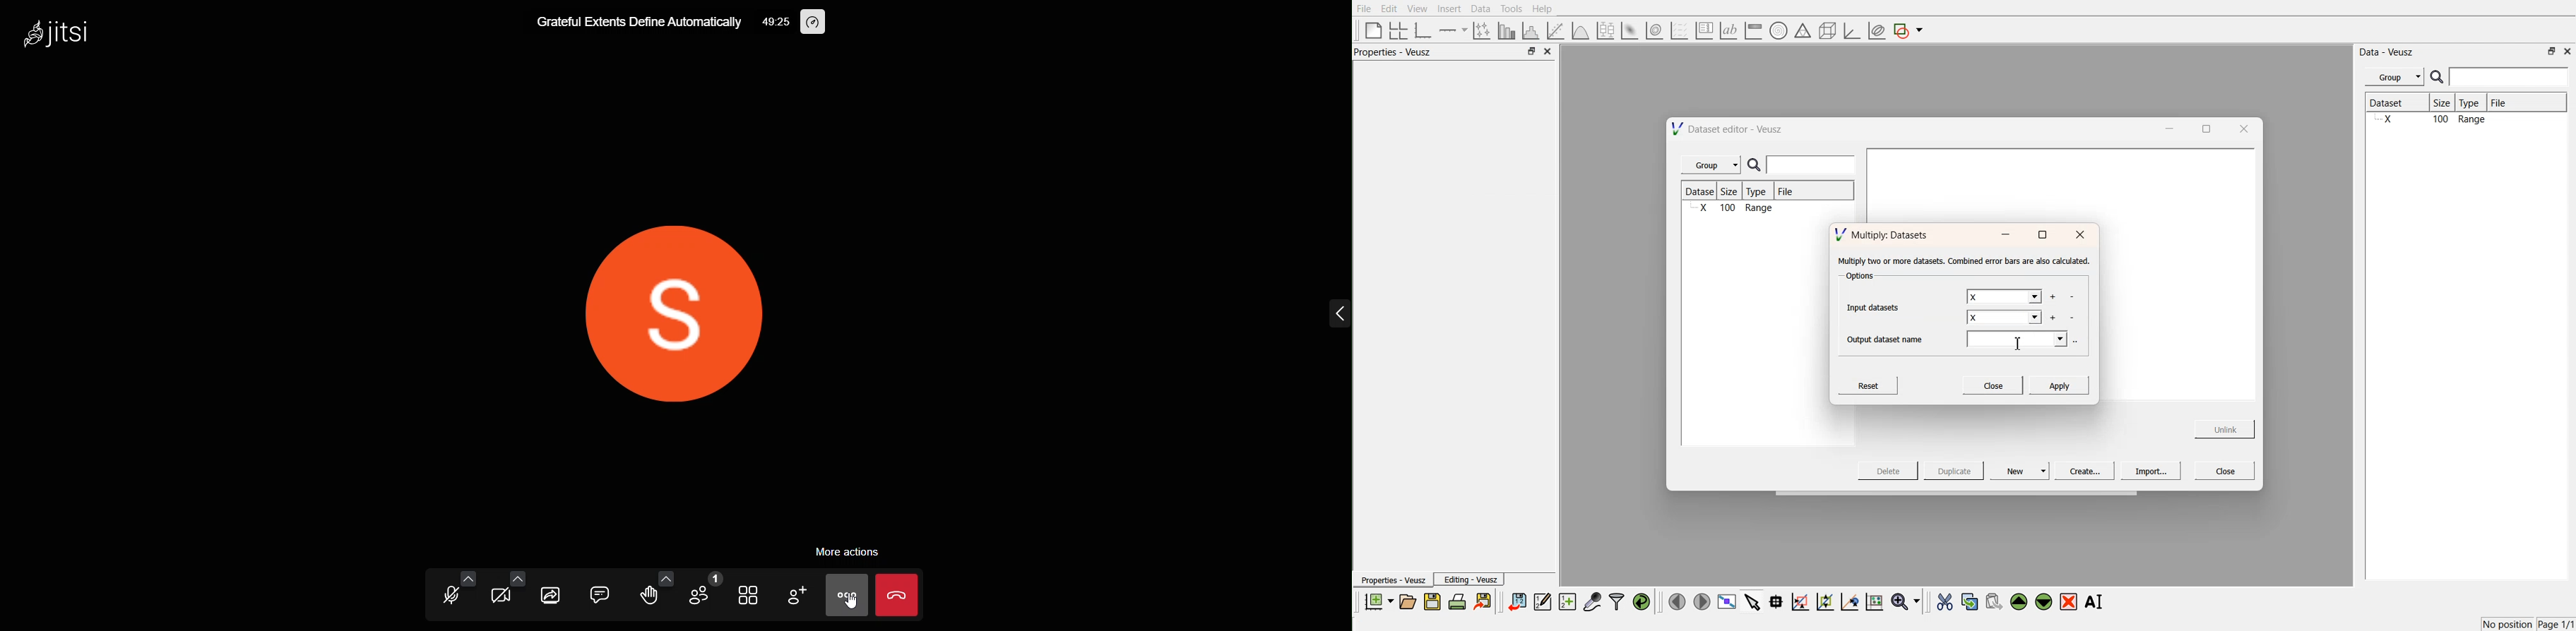 The width and height of the screenshot is (2576, 644). I want to click on plot a function on a graph, so click(1580, 29).